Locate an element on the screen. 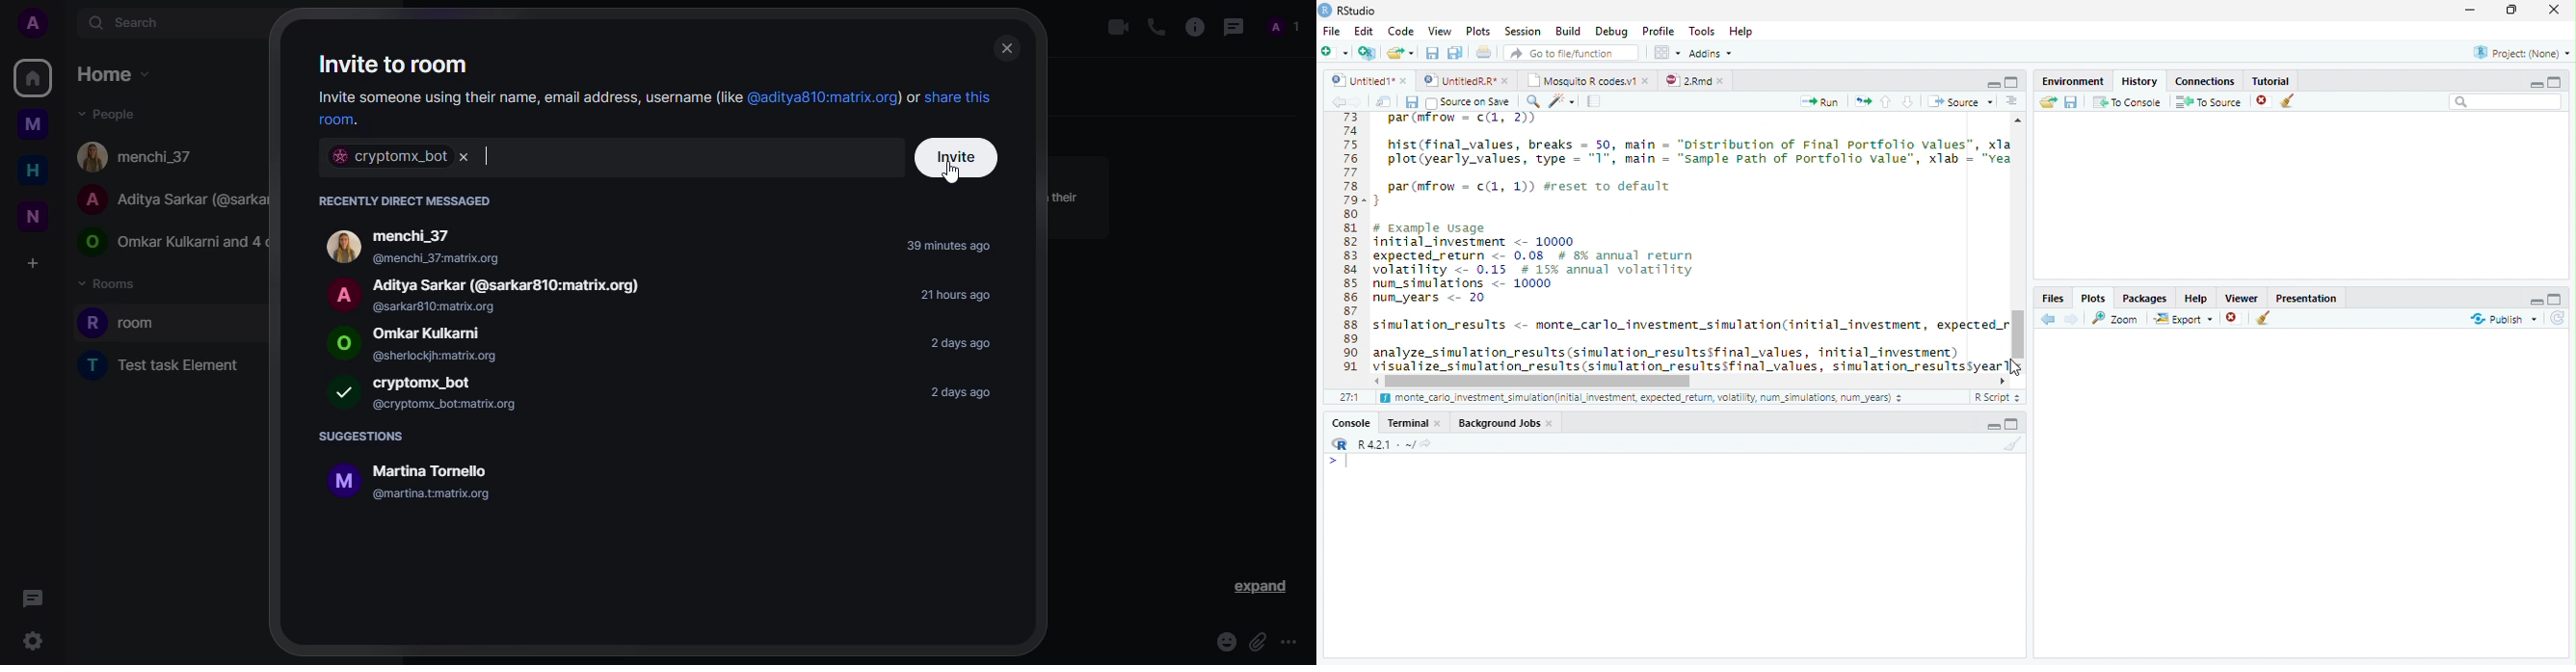 The height and width of the screenshot is (672, 2576). home is located at coordinates (32, 78).